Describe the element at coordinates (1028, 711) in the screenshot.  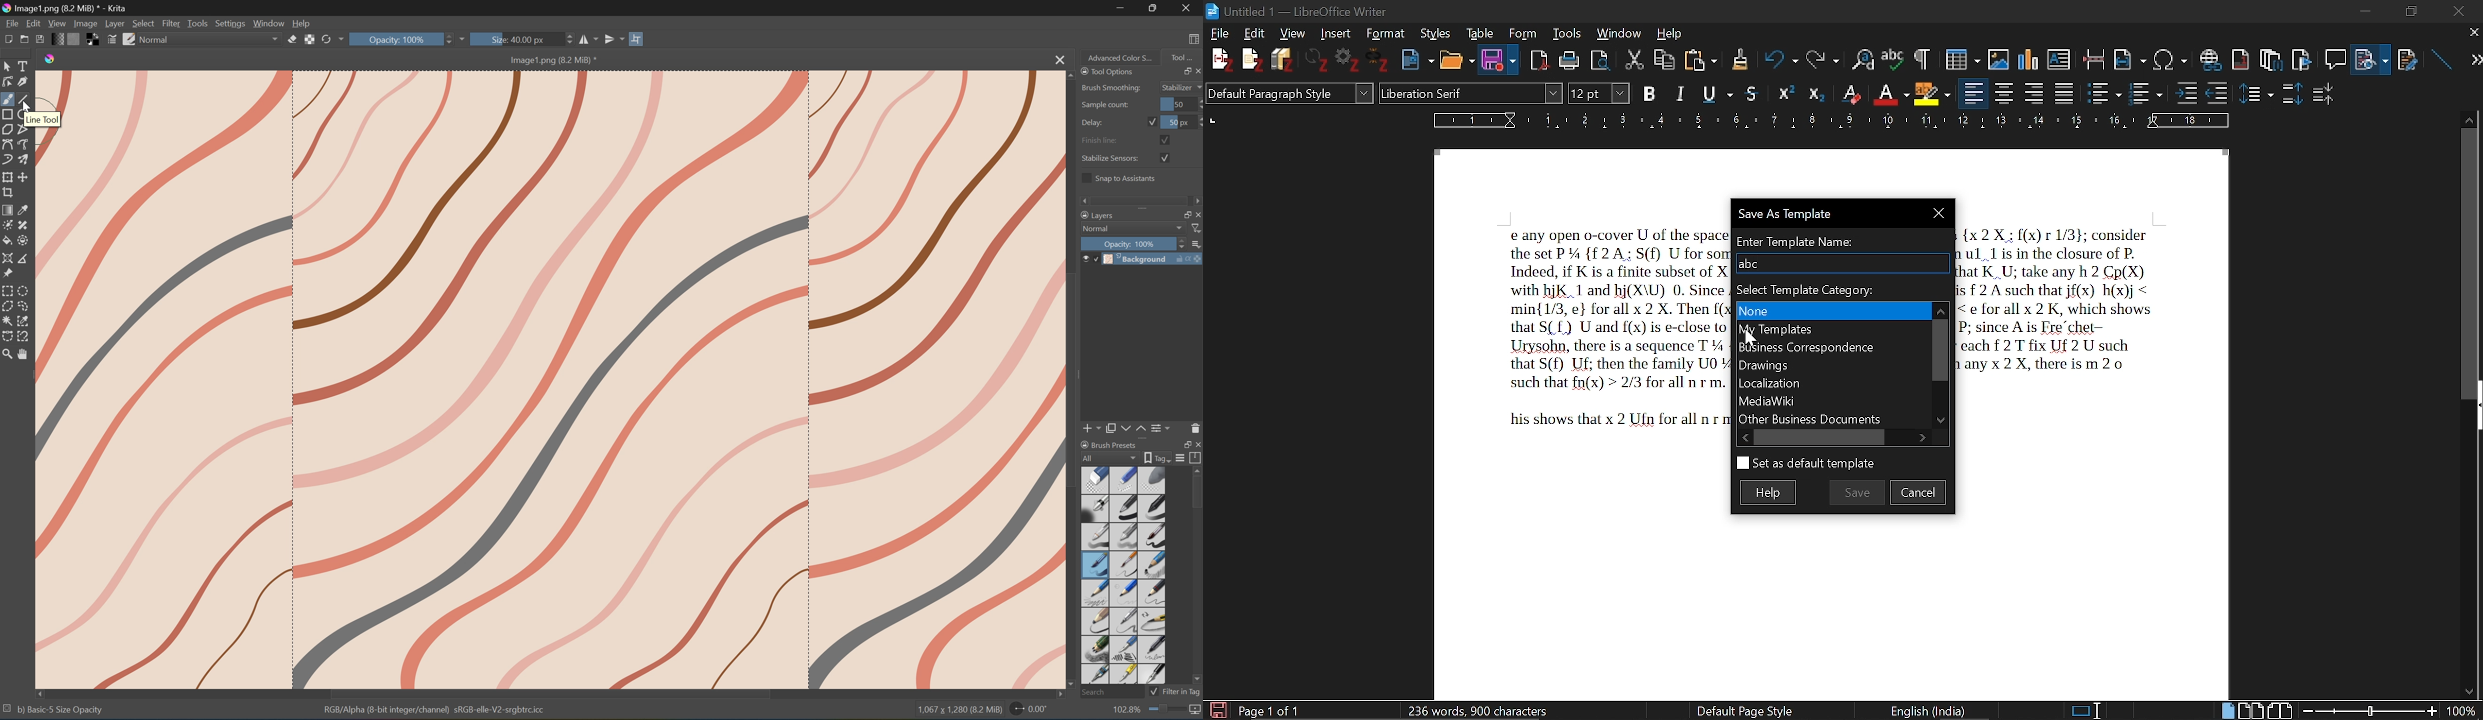
I see `0.00°` at that location.